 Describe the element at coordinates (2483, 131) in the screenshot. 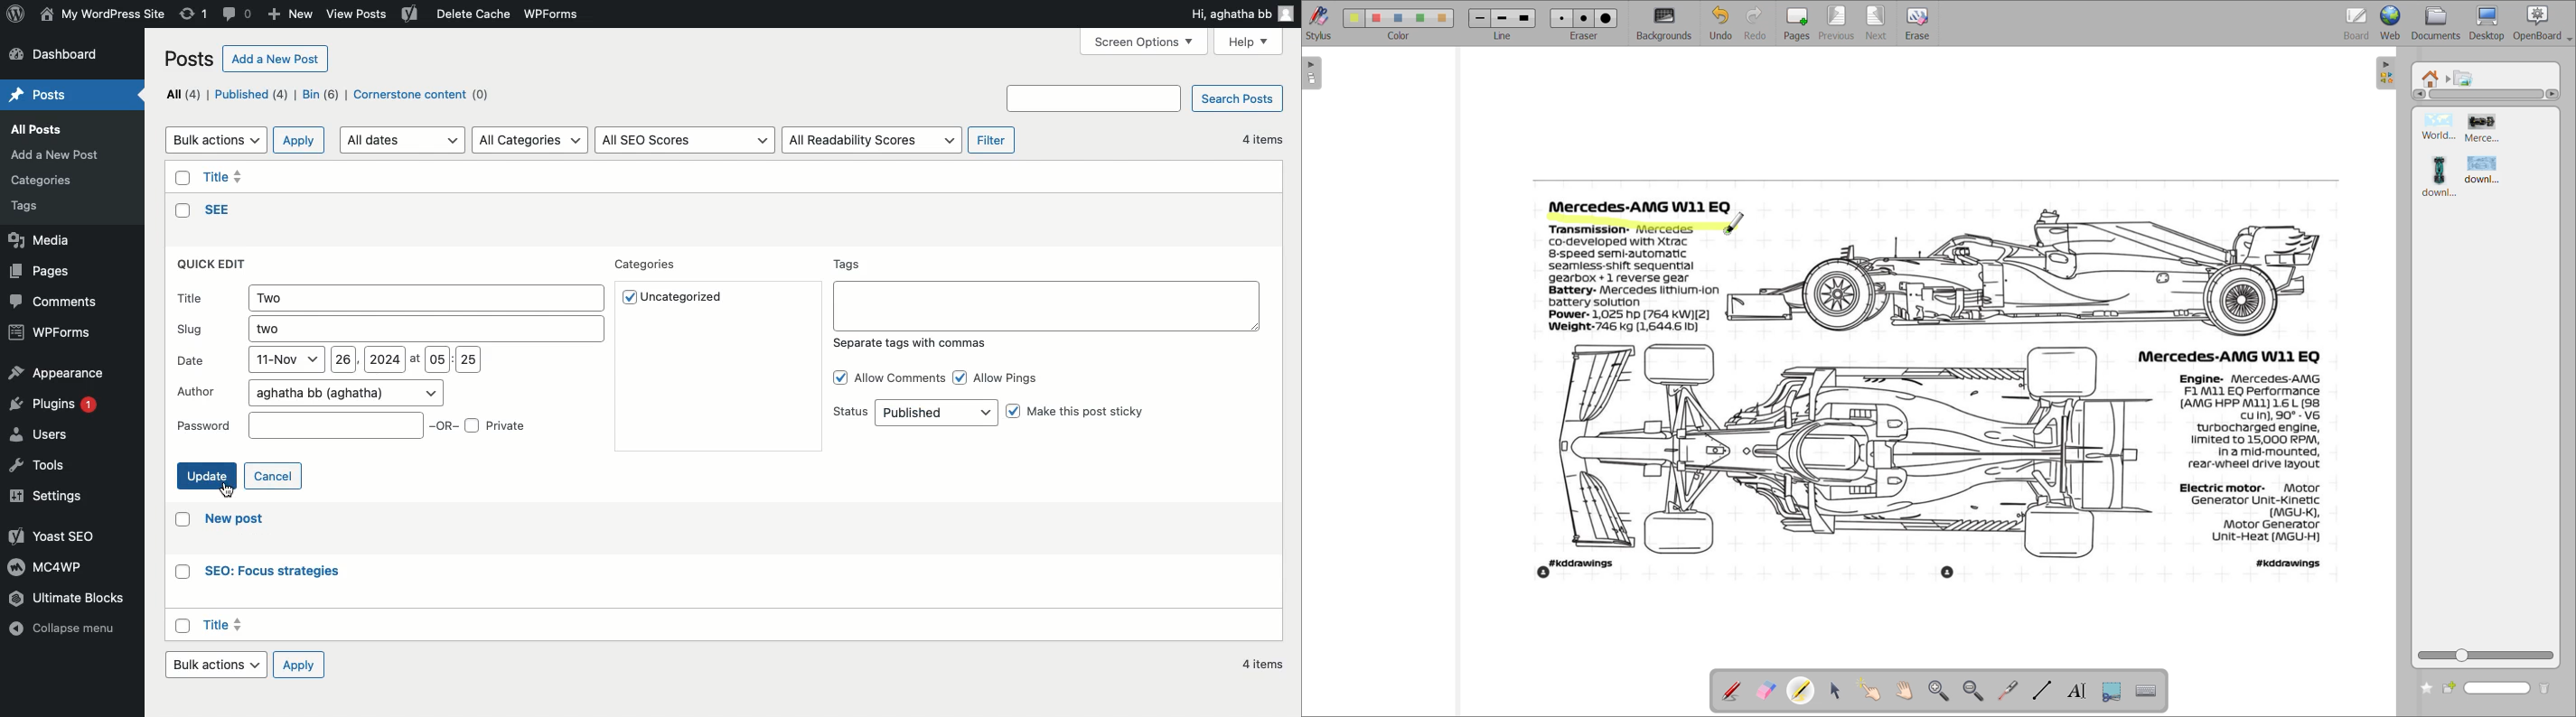

I see `image 2` at that location.